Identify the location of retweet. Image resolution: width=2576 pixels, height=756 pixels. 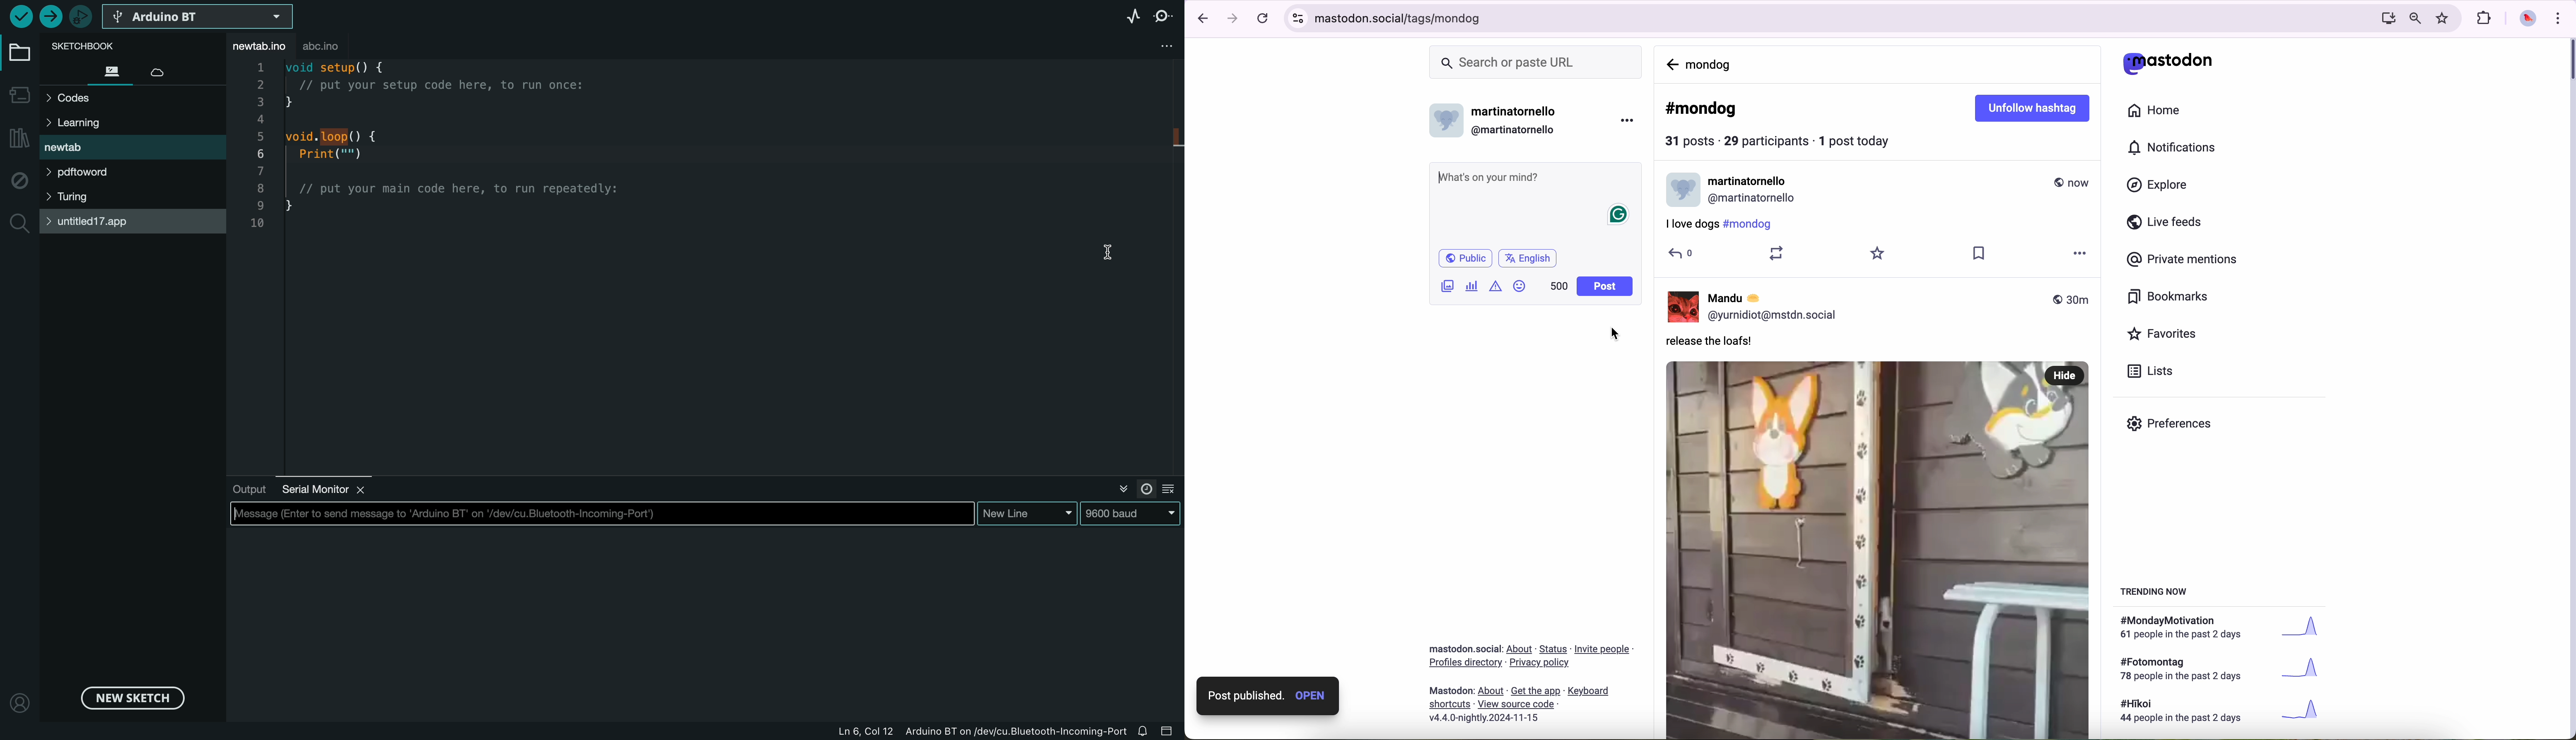
(1773, 715).